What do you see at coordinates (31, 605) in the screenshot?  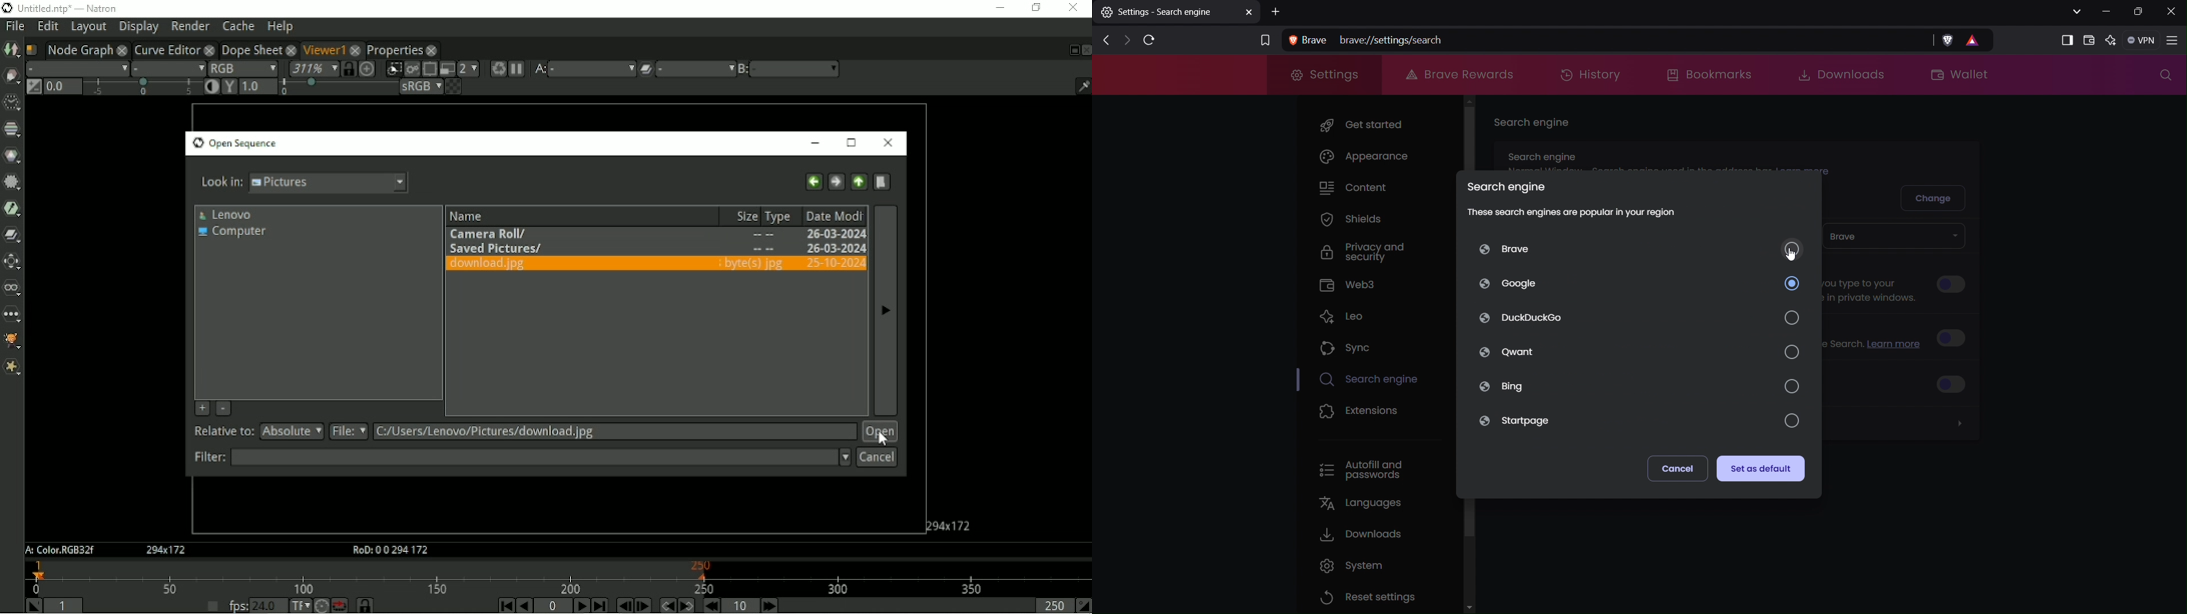 I see `Set playback in point at the current frame` at bounding box center [31, 605].